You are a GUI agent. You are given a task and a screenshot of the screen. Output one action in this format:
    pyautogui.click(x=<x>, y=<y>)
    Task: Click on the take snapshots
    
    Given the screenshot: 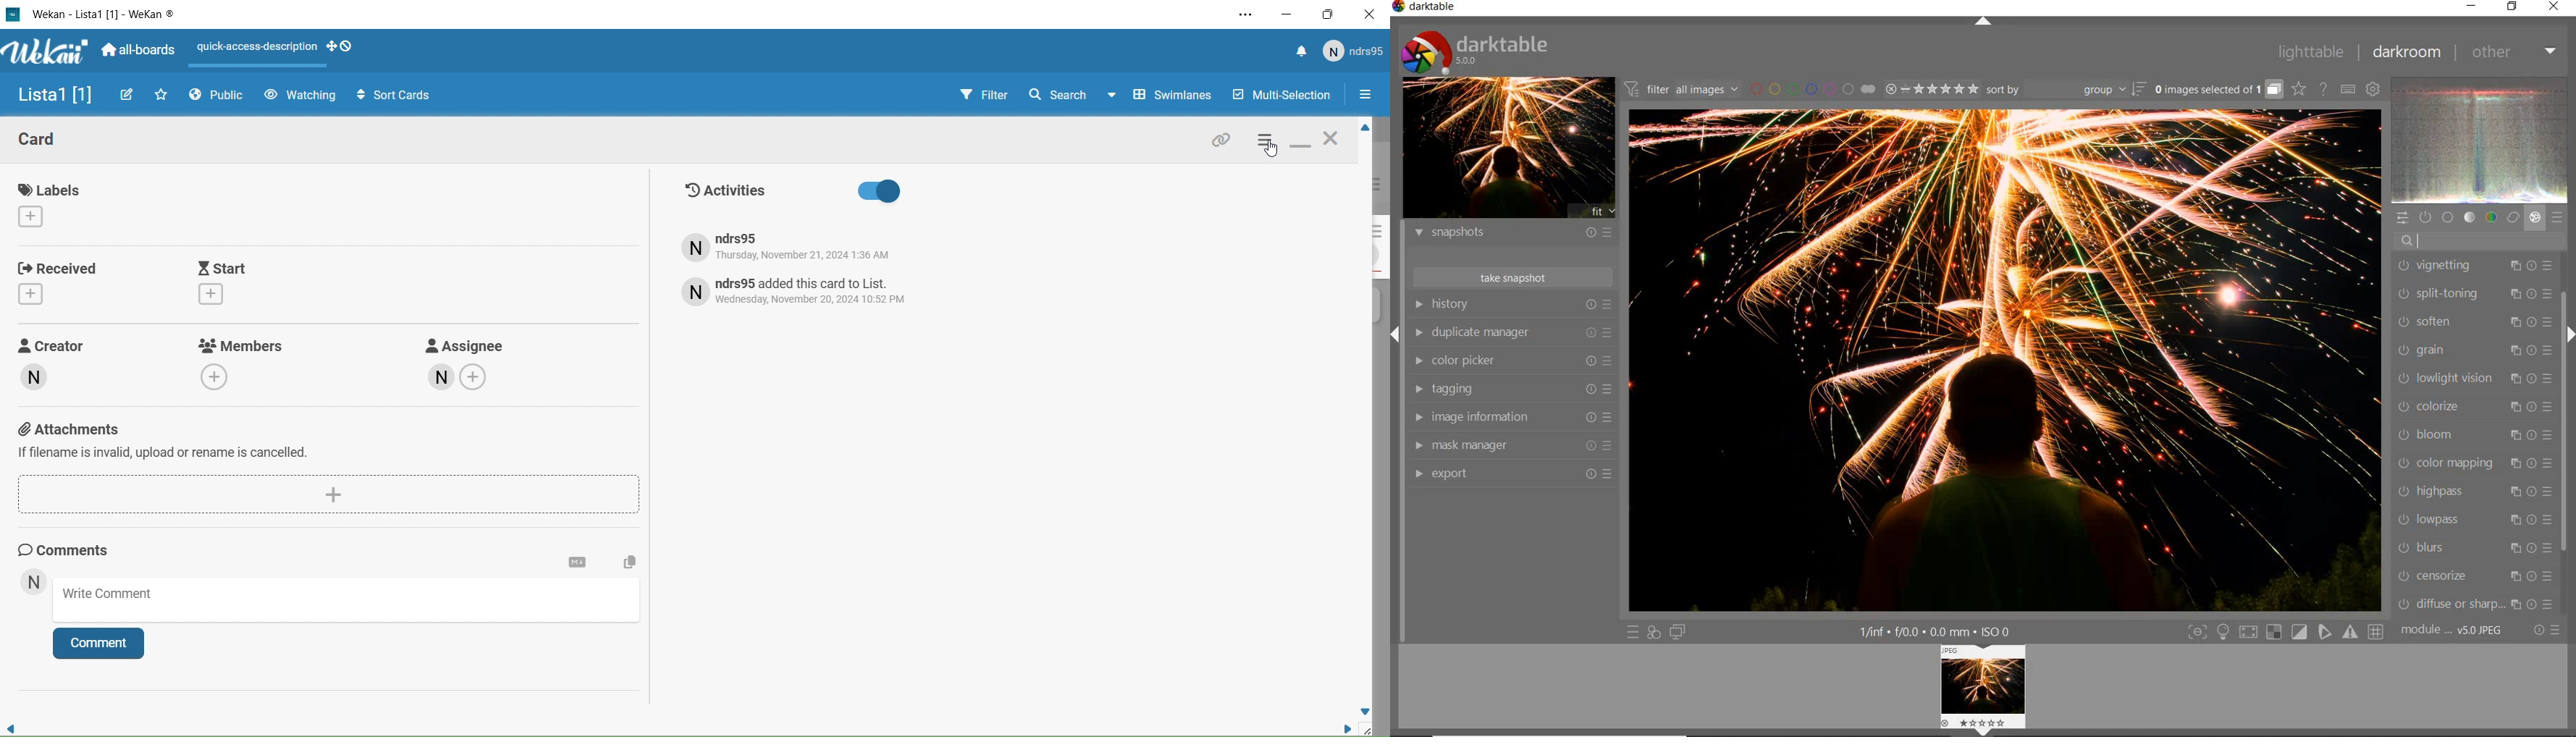 What is the action you would take?
    pyautogui.click(x=1512, y=278)
    